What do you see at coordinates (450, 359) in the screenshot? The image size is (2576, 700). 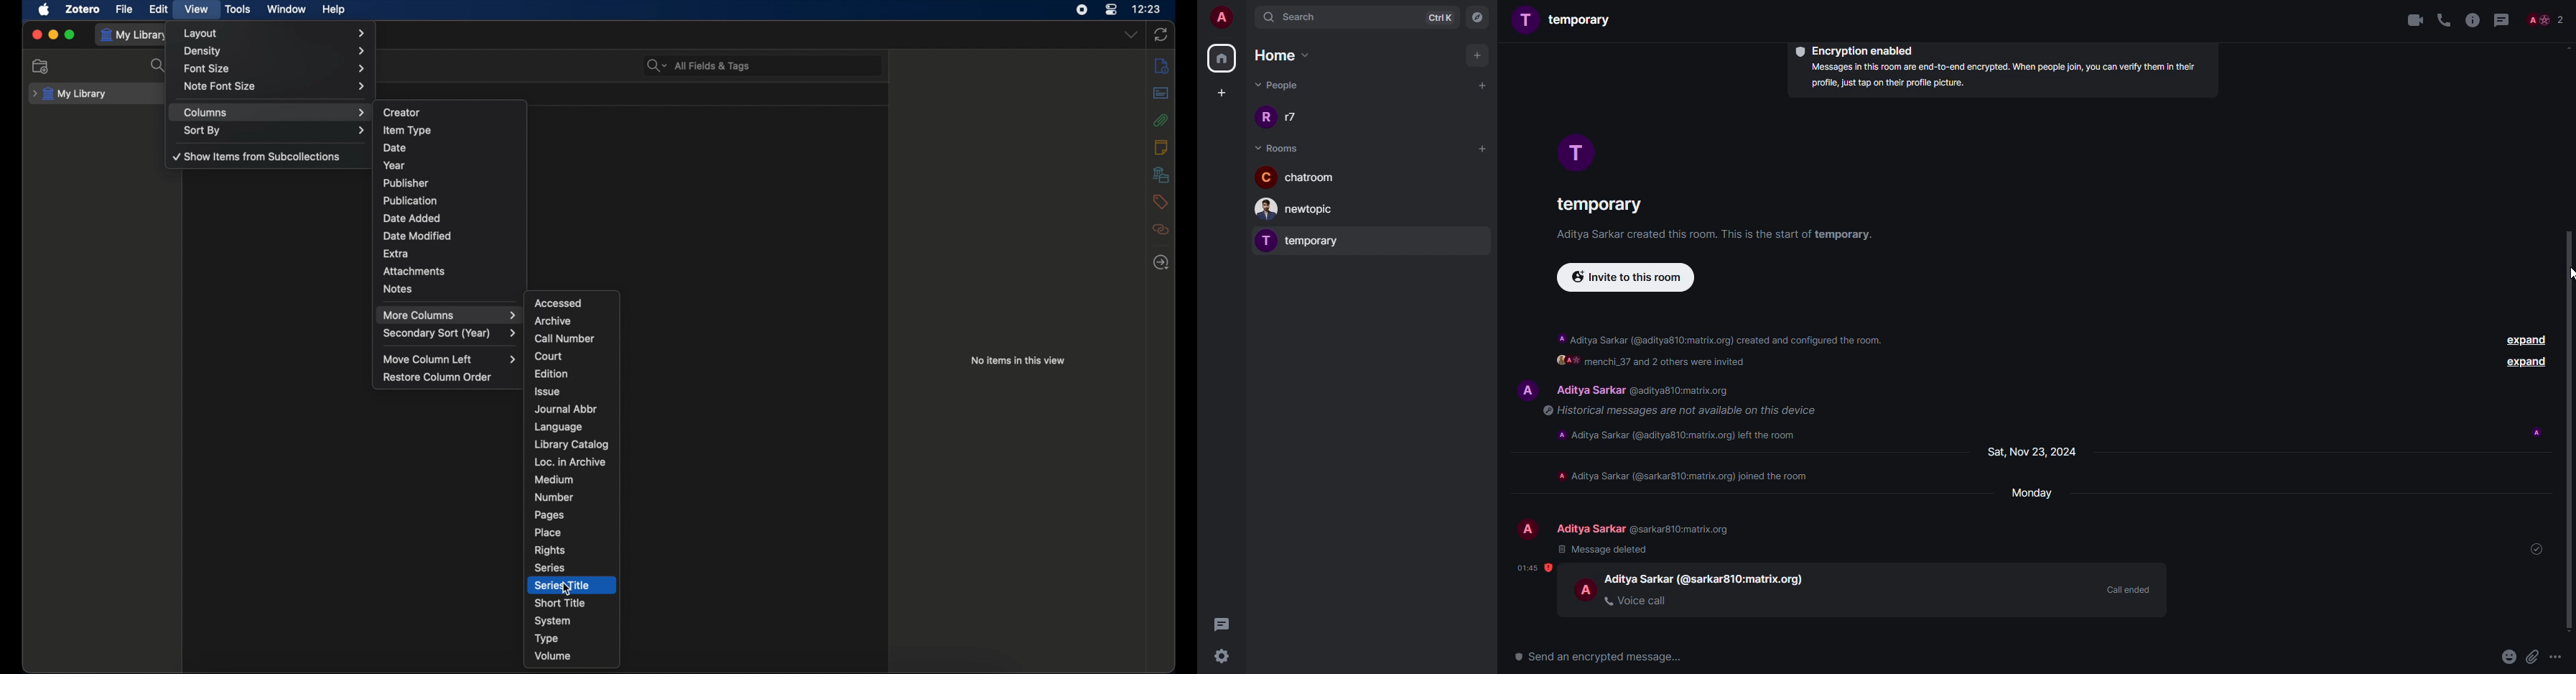 I see `move column left` at bounding box center [450, 359].